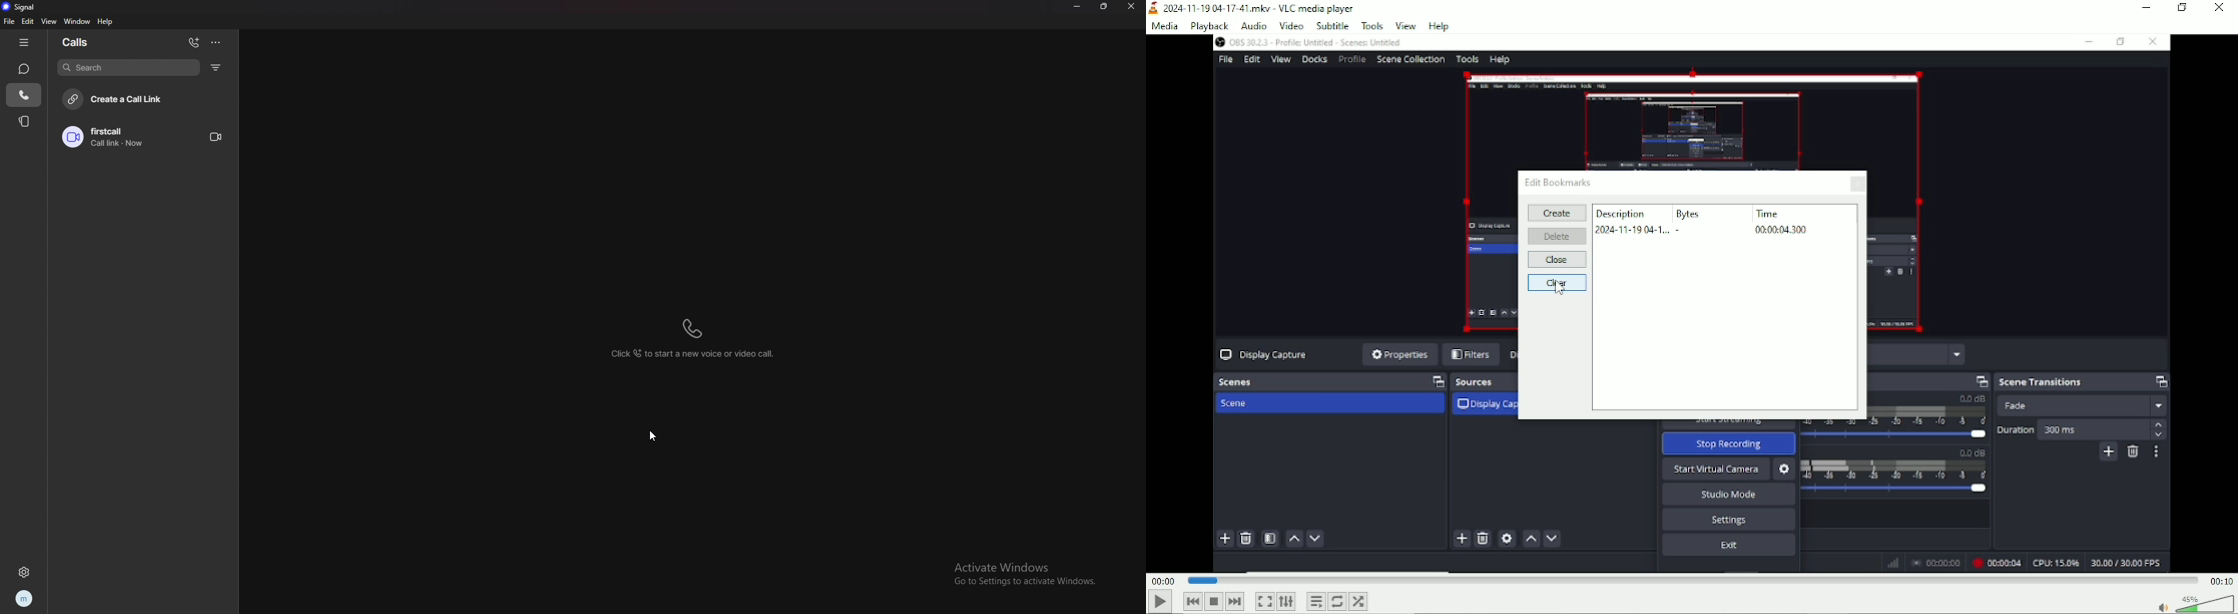  What do you see at coordinates (1372, 26) in the screenshot?
I see `Tools` at bounding box center [1372, 26].